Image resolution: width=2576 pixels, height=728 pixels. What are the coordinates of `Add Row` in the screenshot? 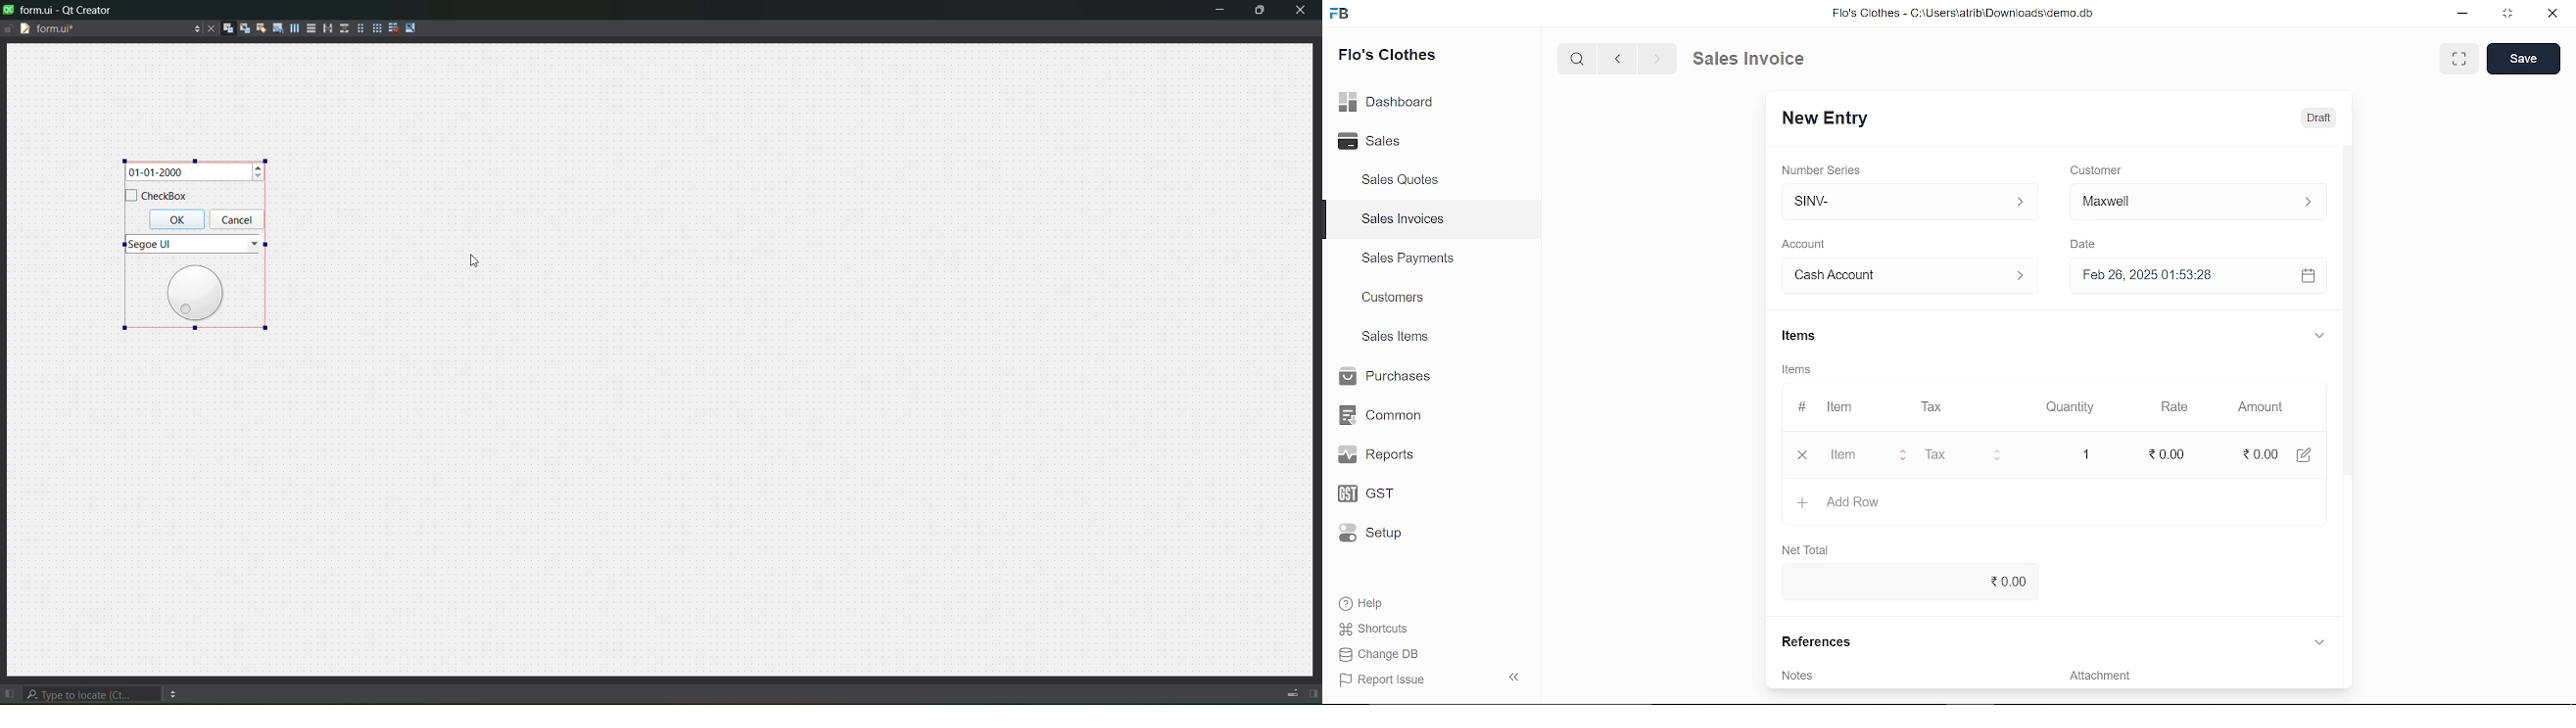 It's located at (1840, 503).